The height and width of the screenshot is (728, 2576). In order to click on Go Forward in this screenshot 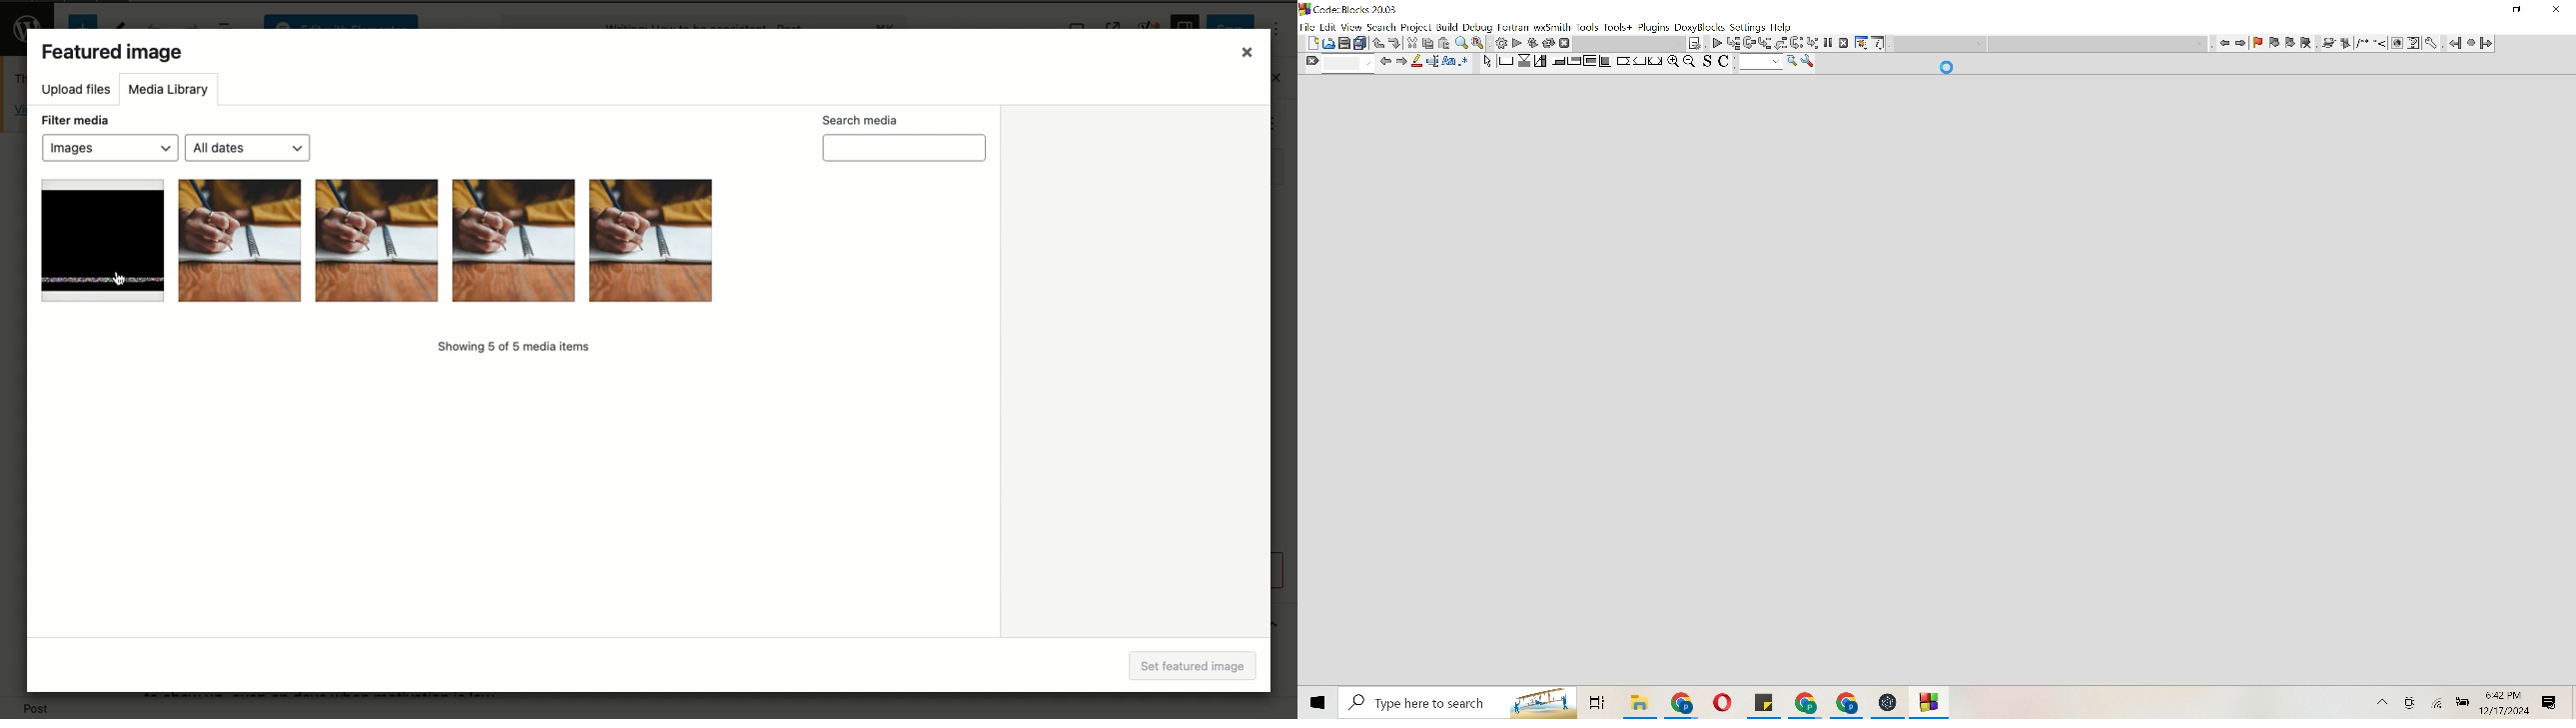, I will do `click(2486, 43)`.